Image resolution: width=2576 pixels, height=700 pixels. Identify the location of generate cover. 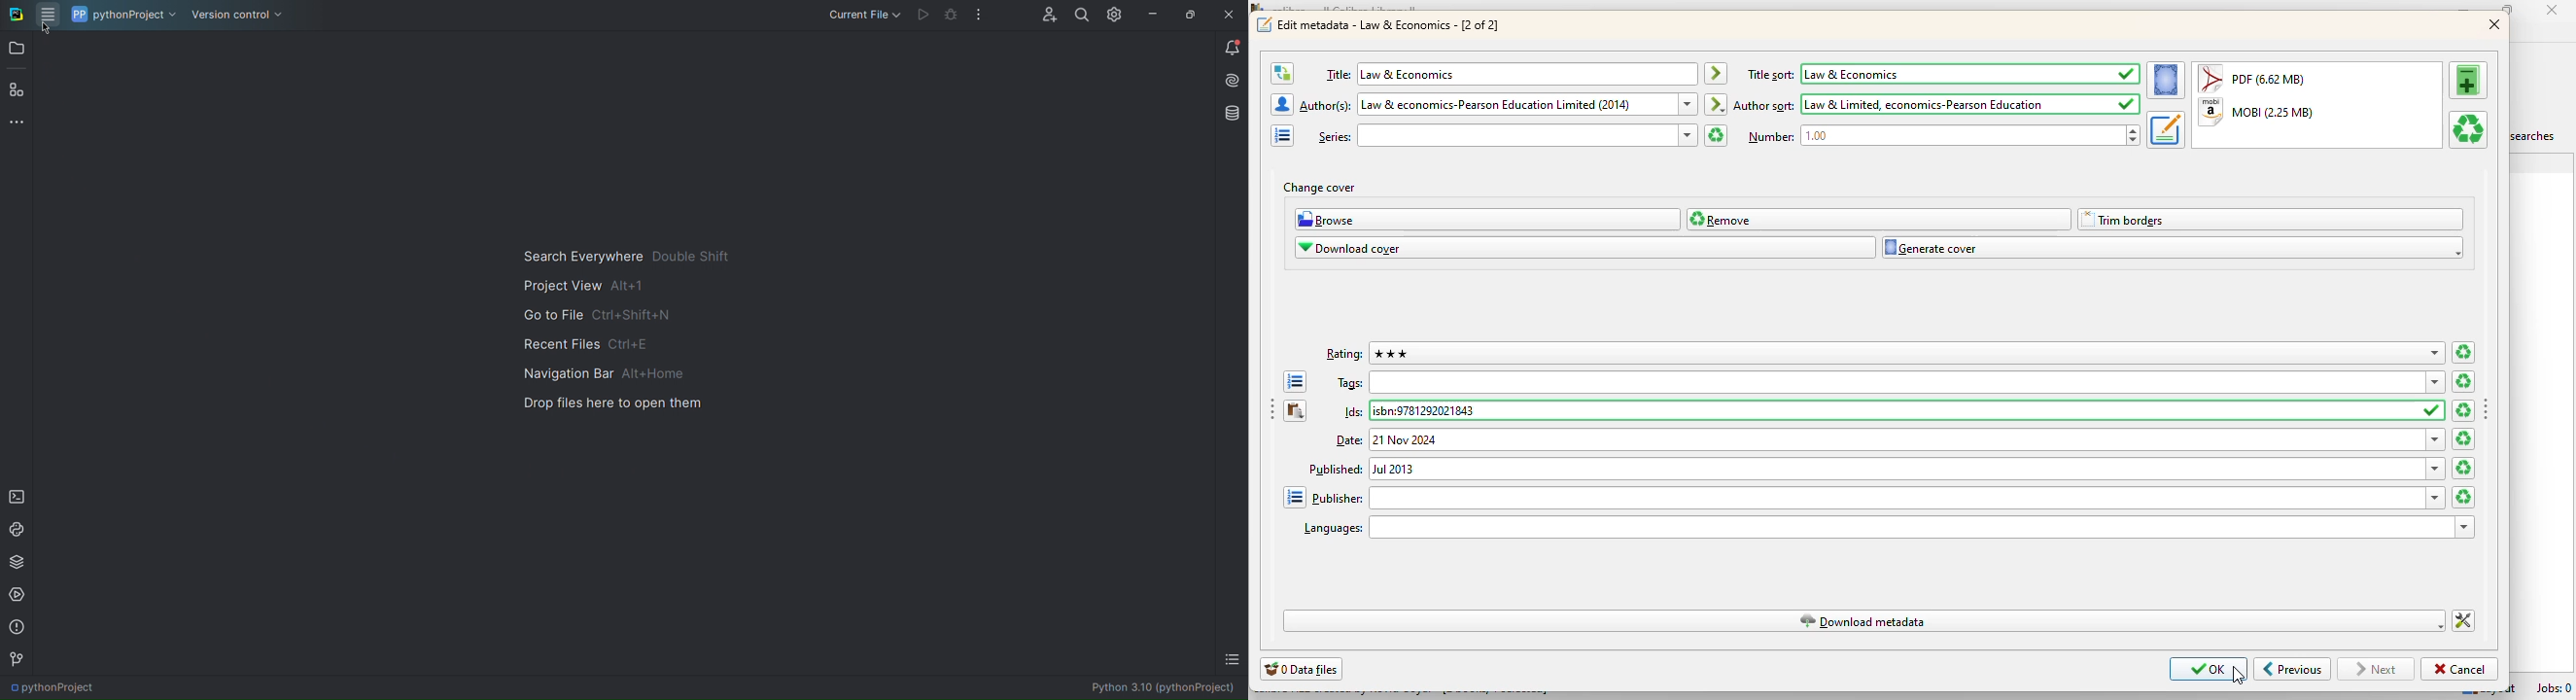
(2173, 248).